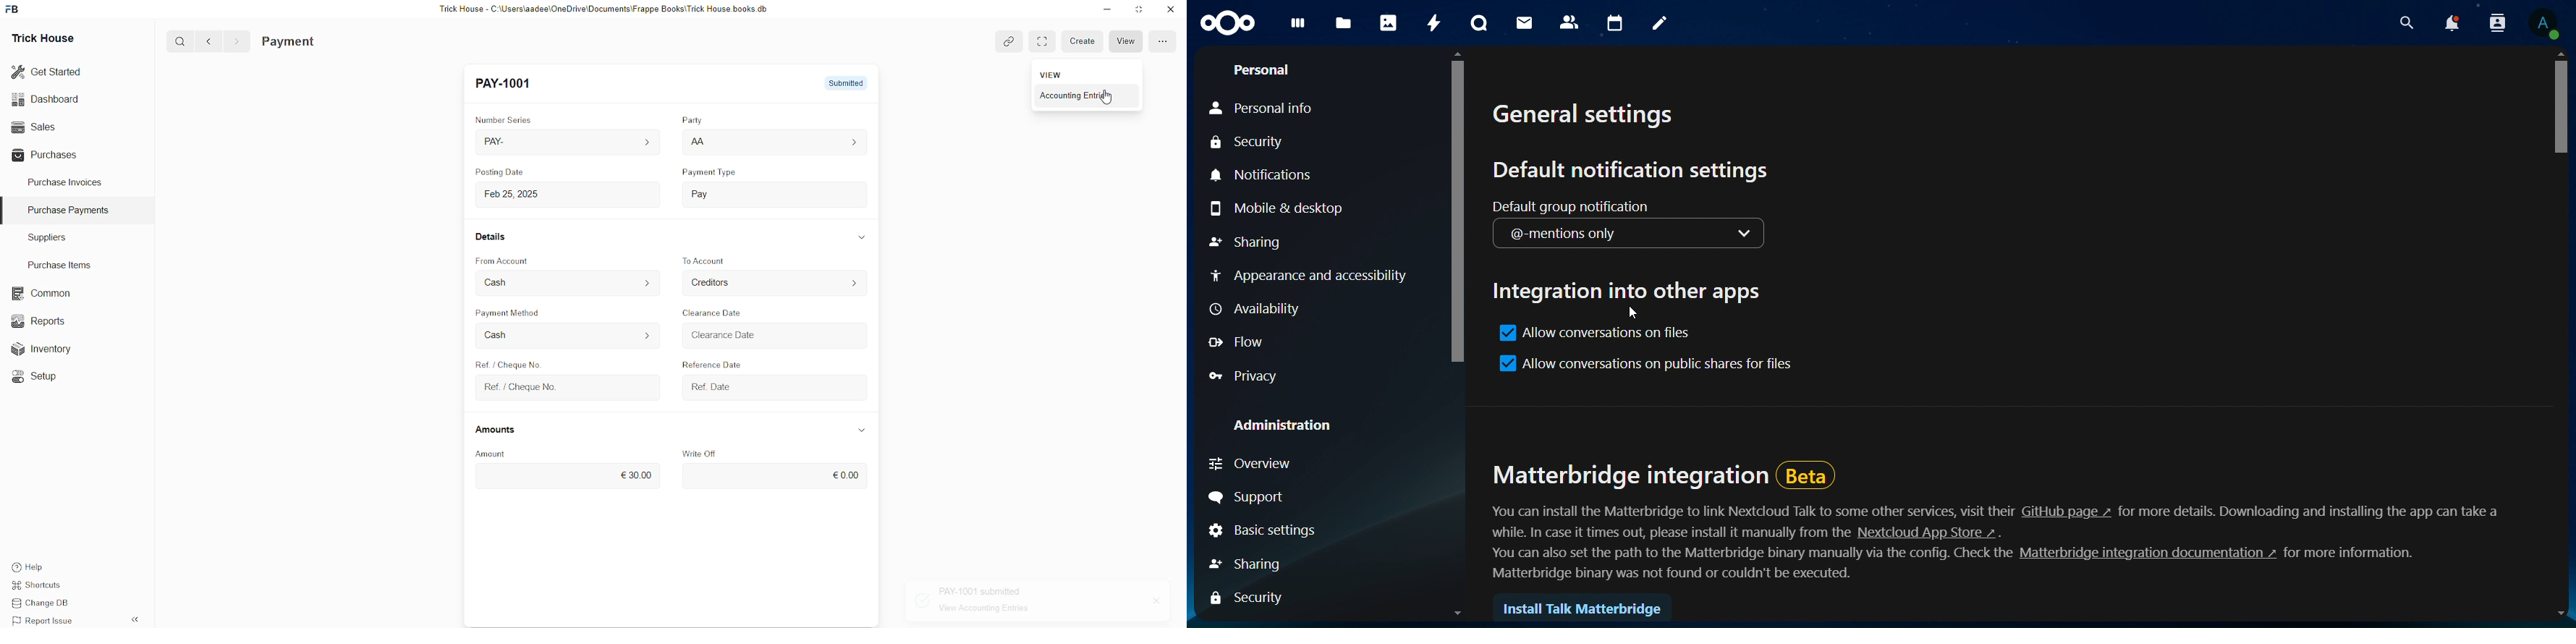 The image size is (2576, 644). What do you see at coordinates (1138, 11) in the screenshot?
I see `minimise window` at bounding box center [1138, 11].